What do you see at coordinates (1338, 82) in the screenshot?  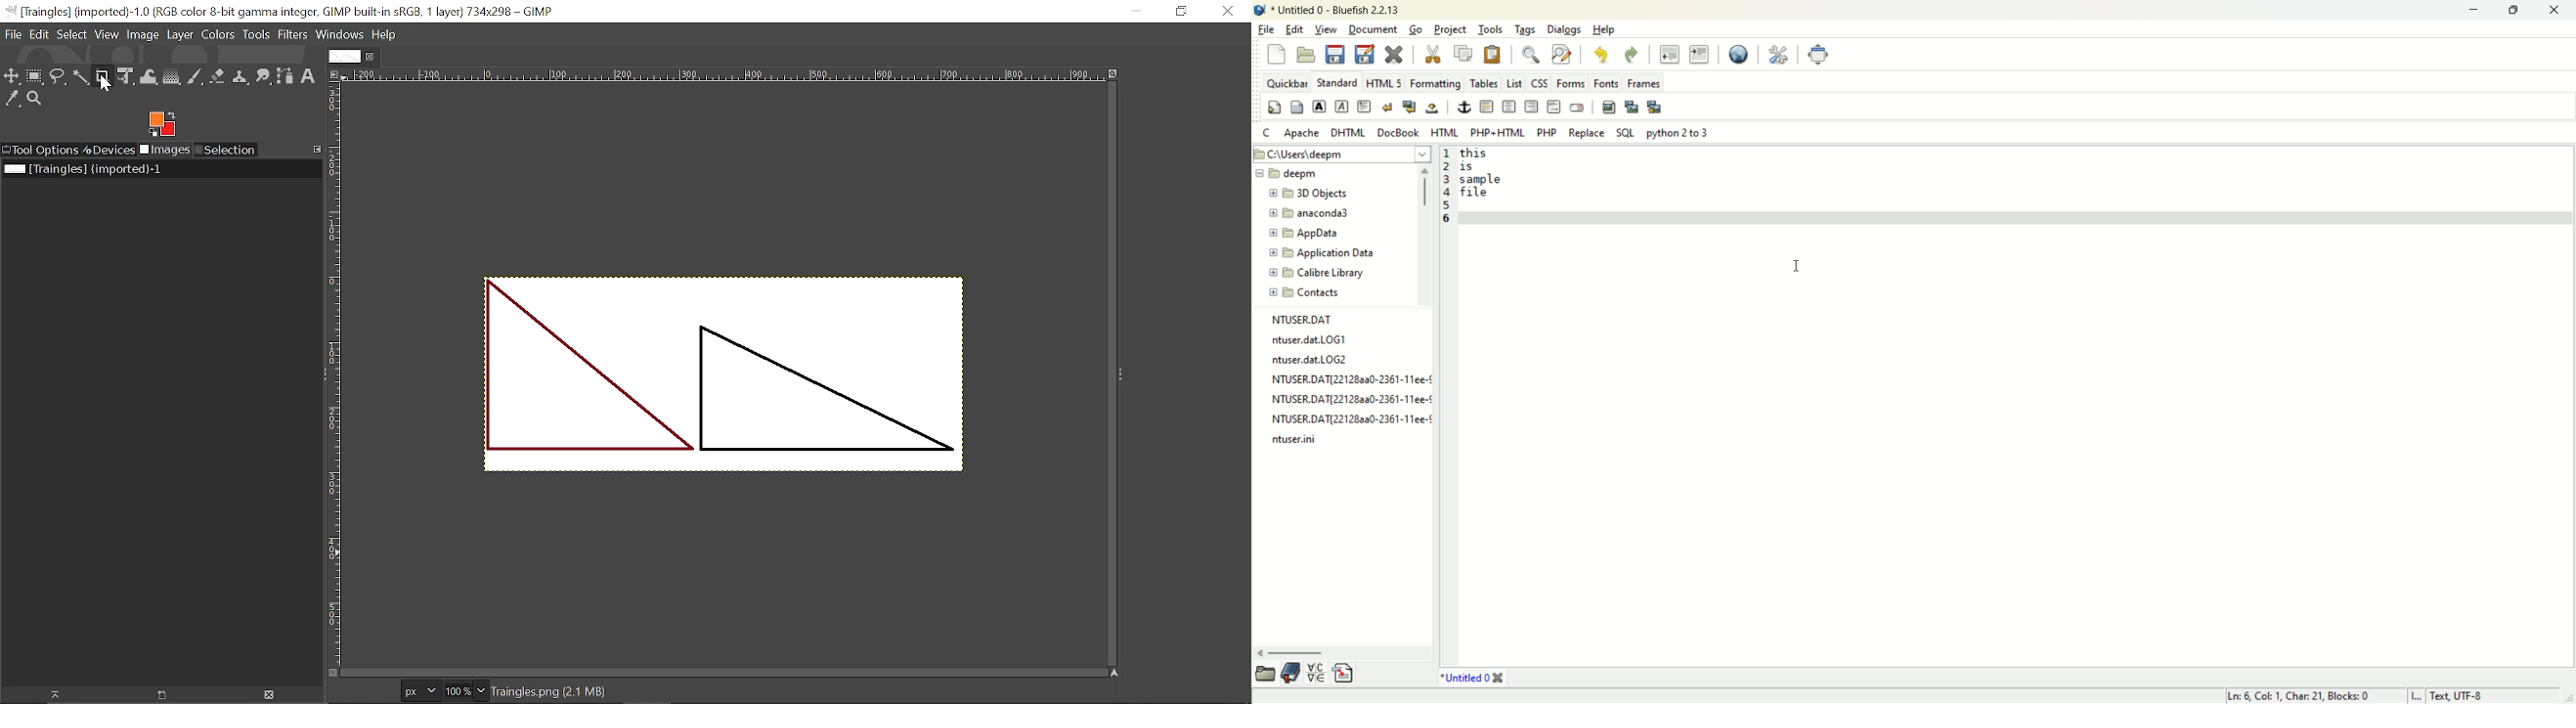 I see `STANDARD` at bounding box center [1338, 82].